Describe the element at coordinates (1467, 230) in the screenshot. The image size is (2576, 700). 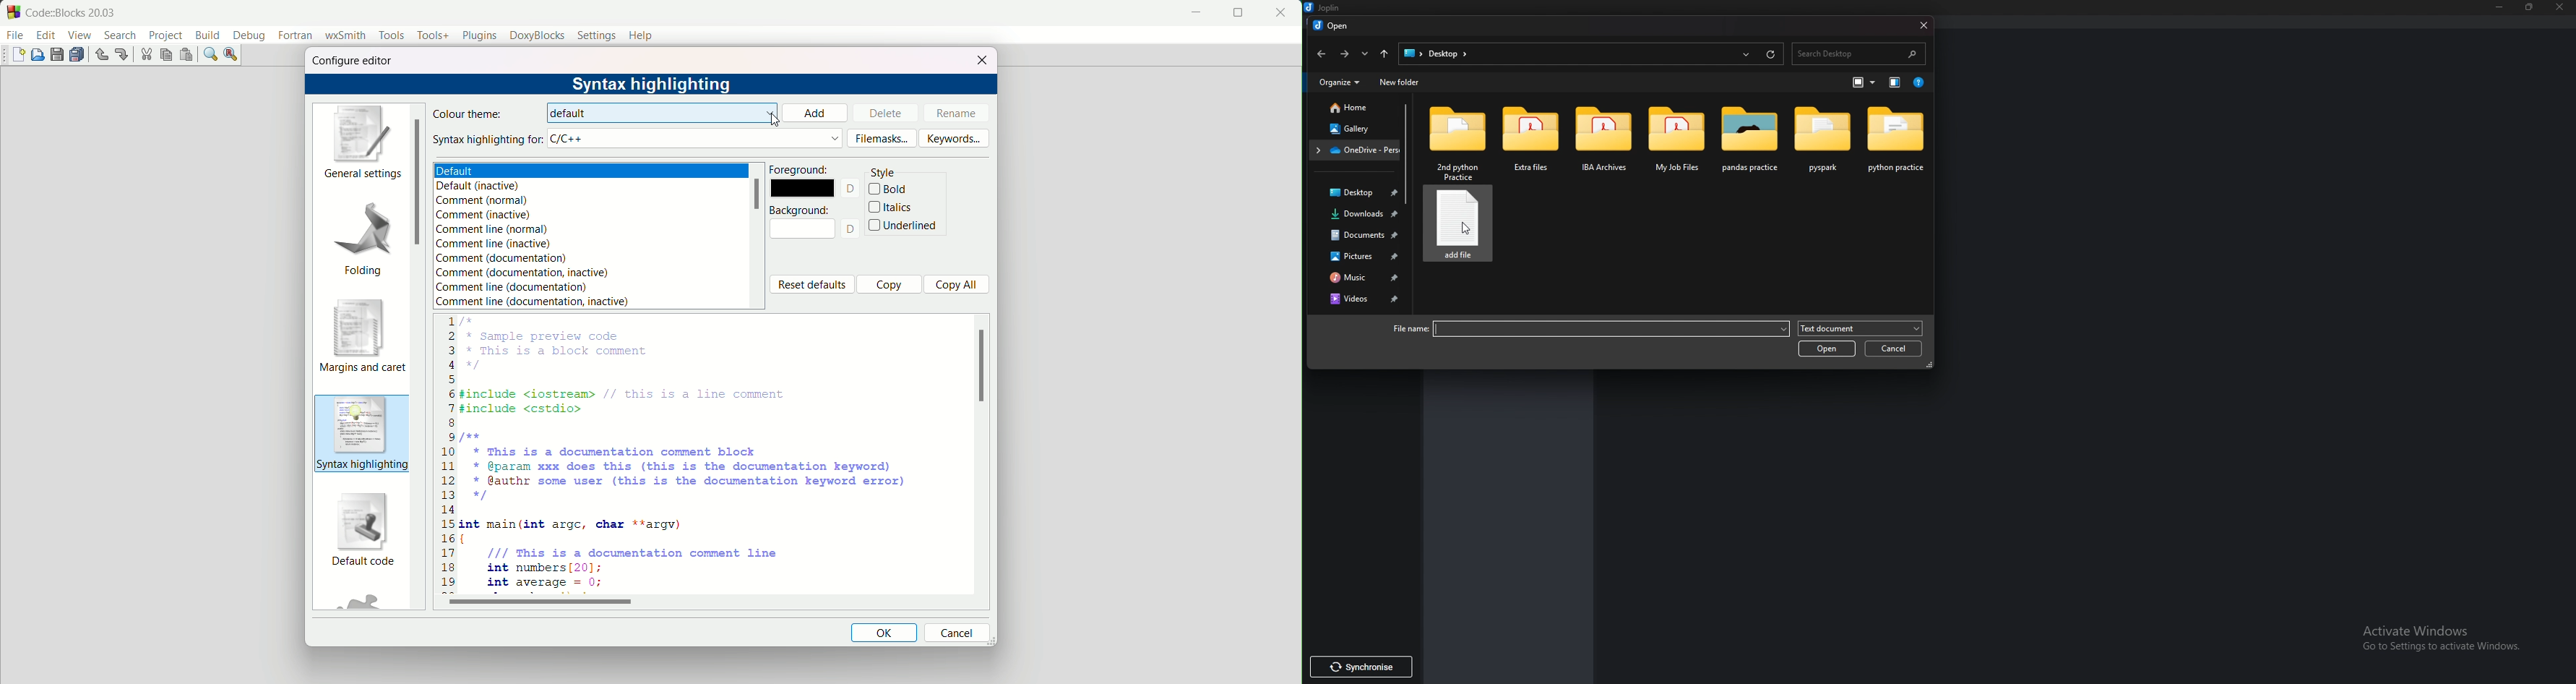
I see `cursor` at that location.